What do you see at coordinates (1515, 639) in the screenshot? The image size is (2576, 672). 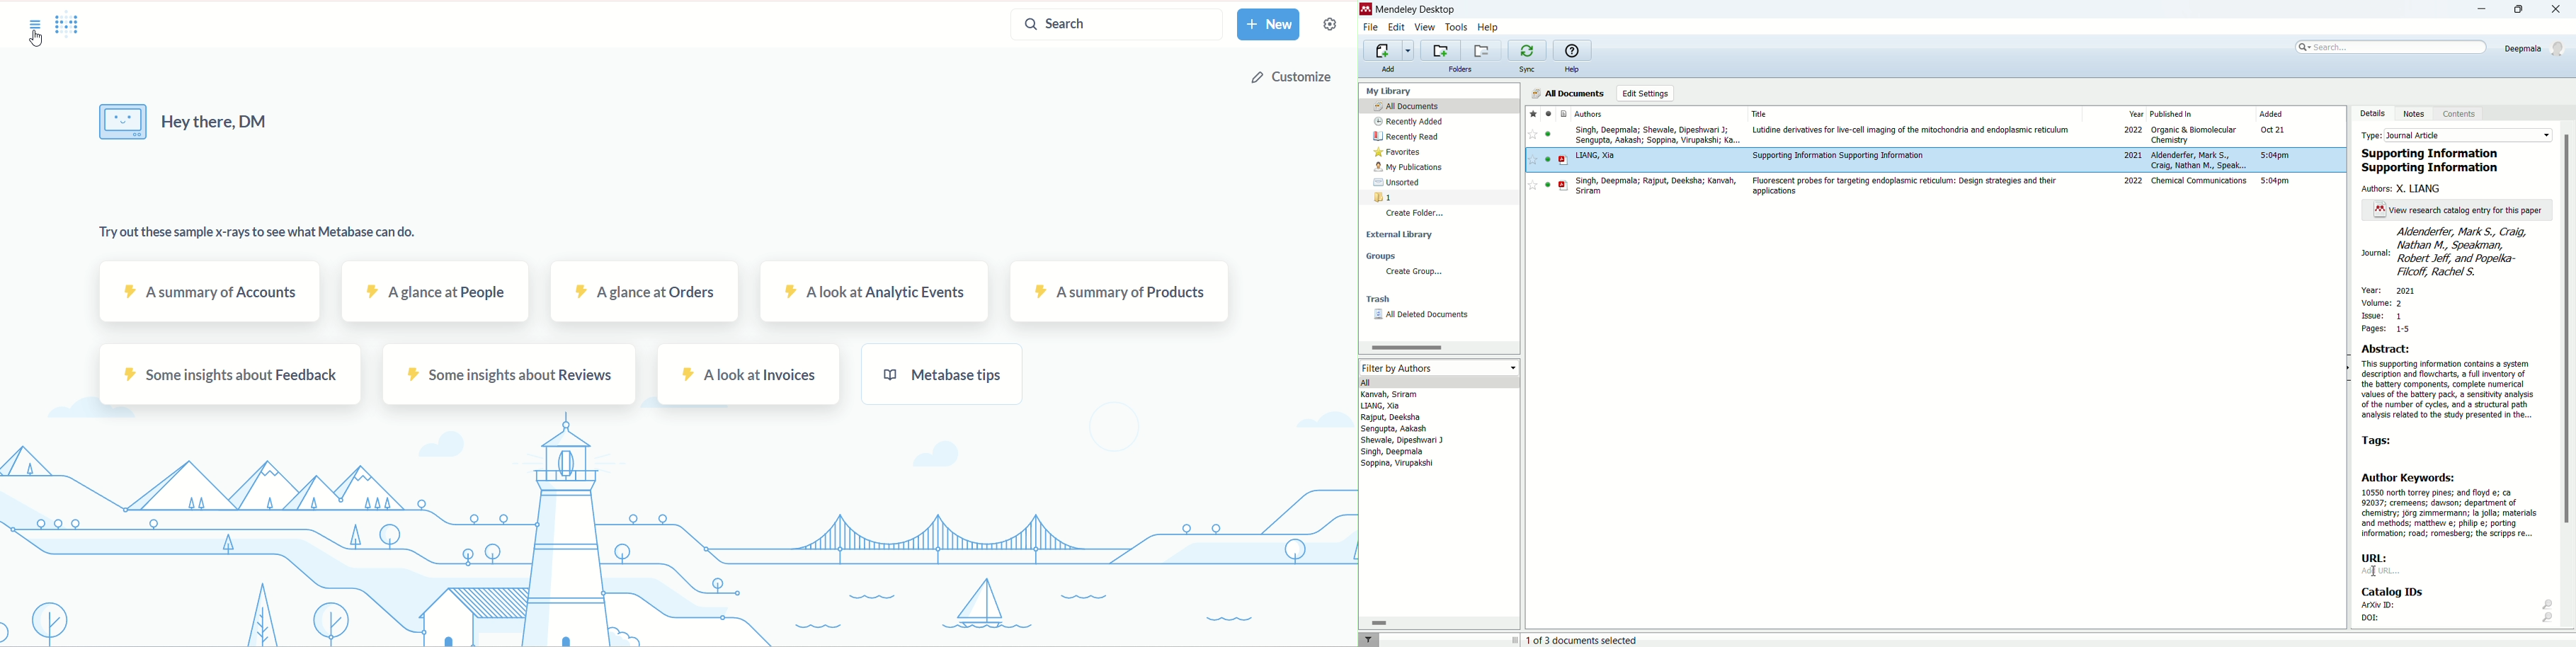 I see `toggle expand/contract` at bounding box center [1515, 639].